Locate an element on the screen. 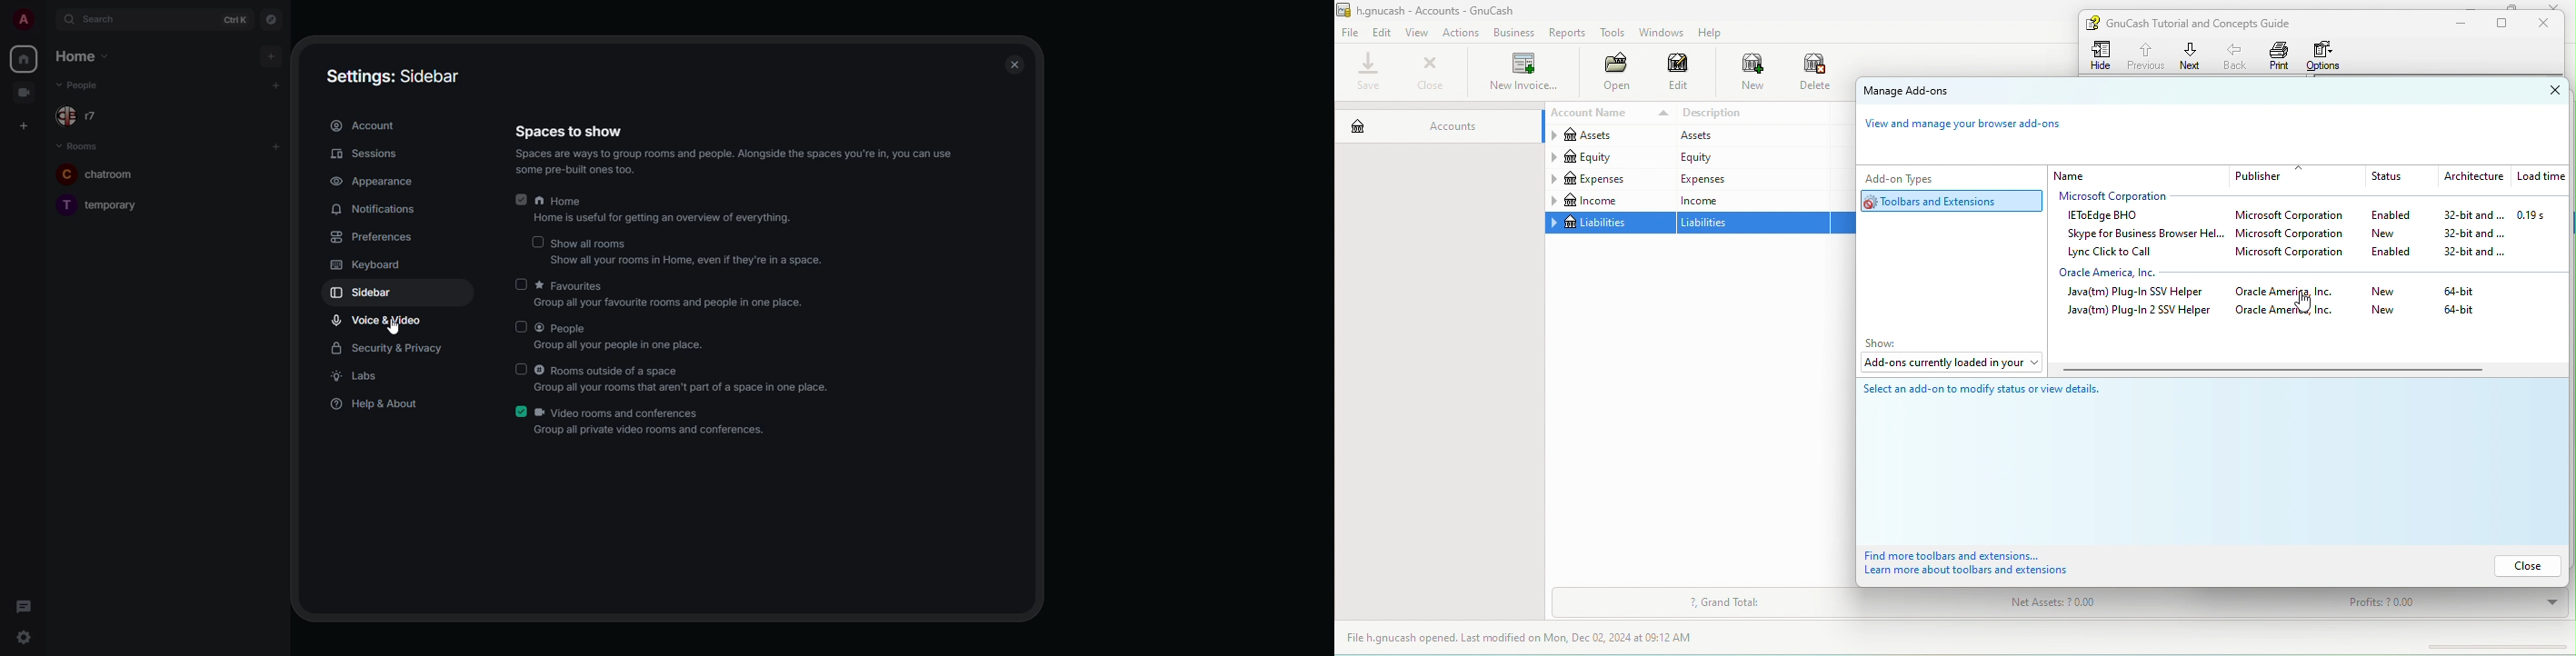  lync click to call is located at coordinates (2116, 253).